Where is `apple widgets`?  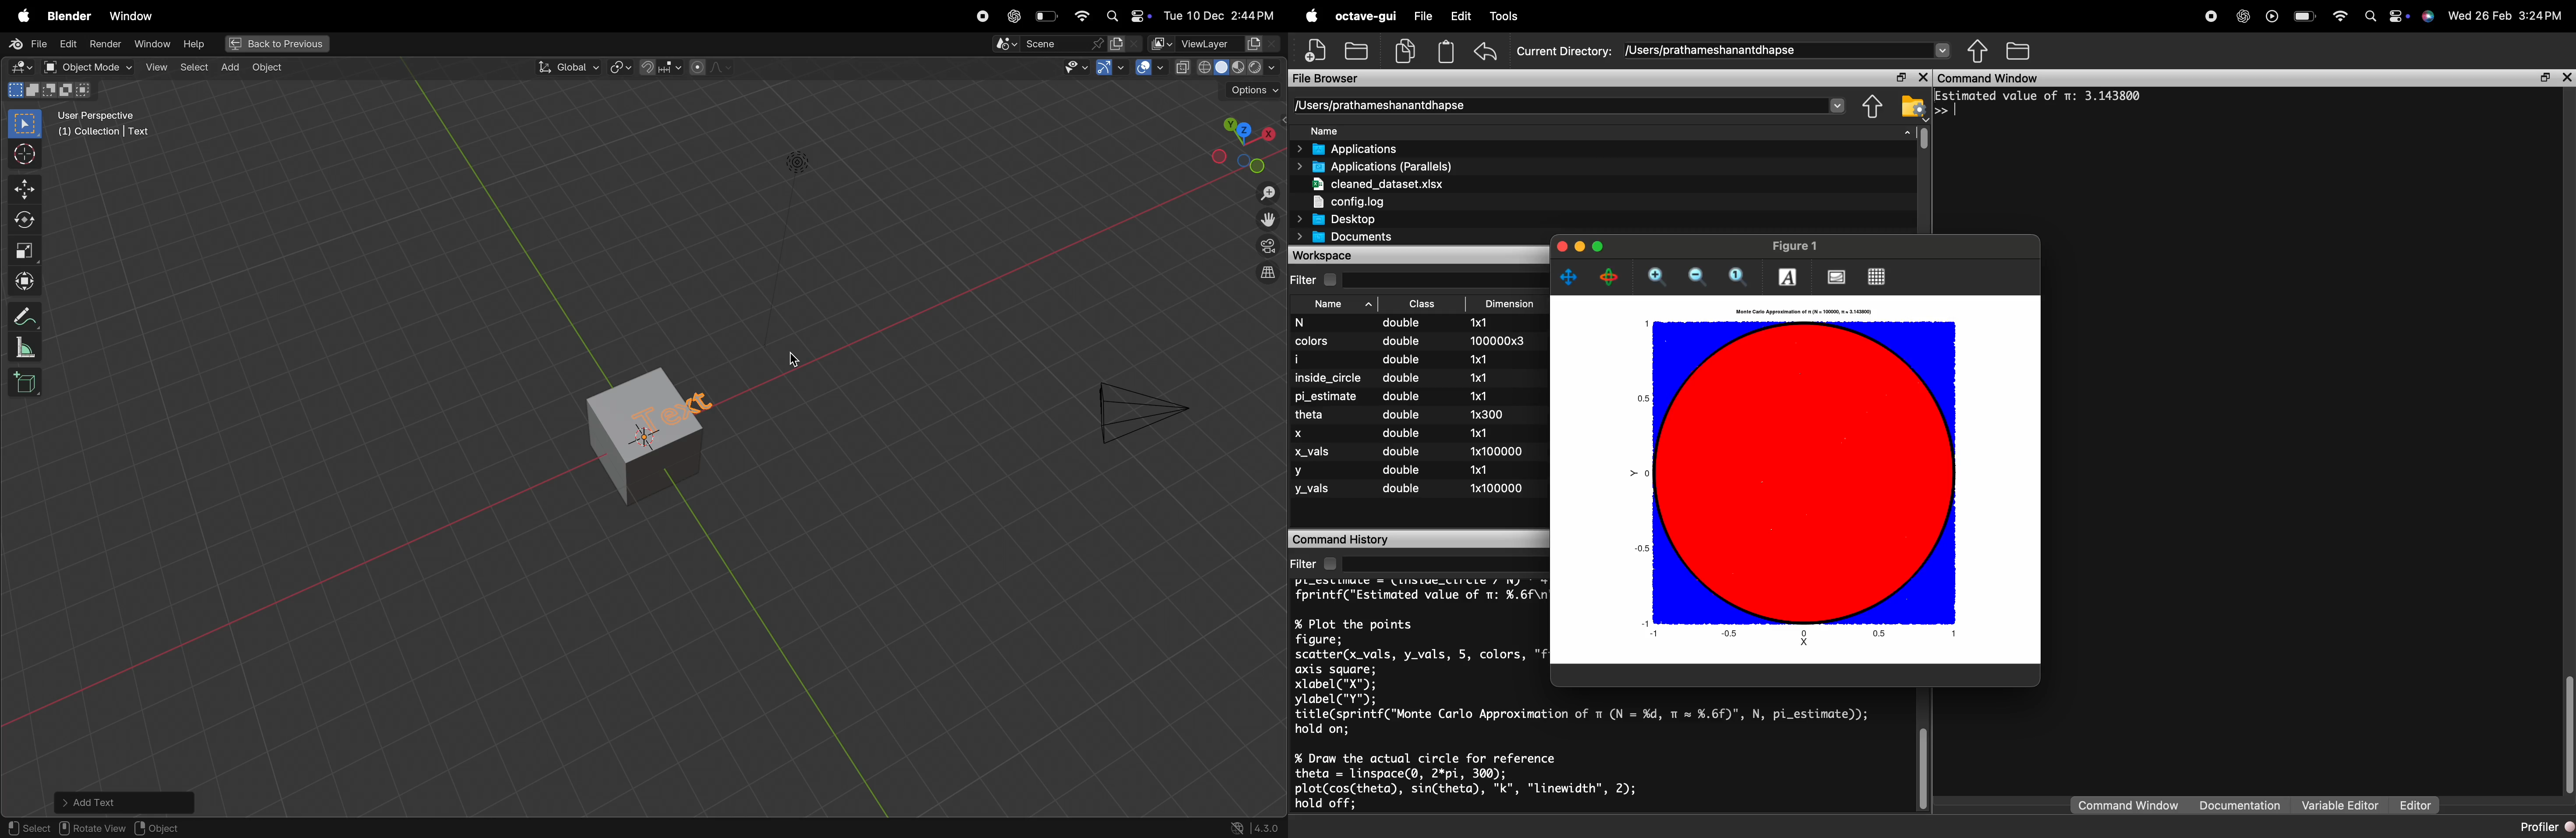 apple widgets is located at coordinates (1125, 14).